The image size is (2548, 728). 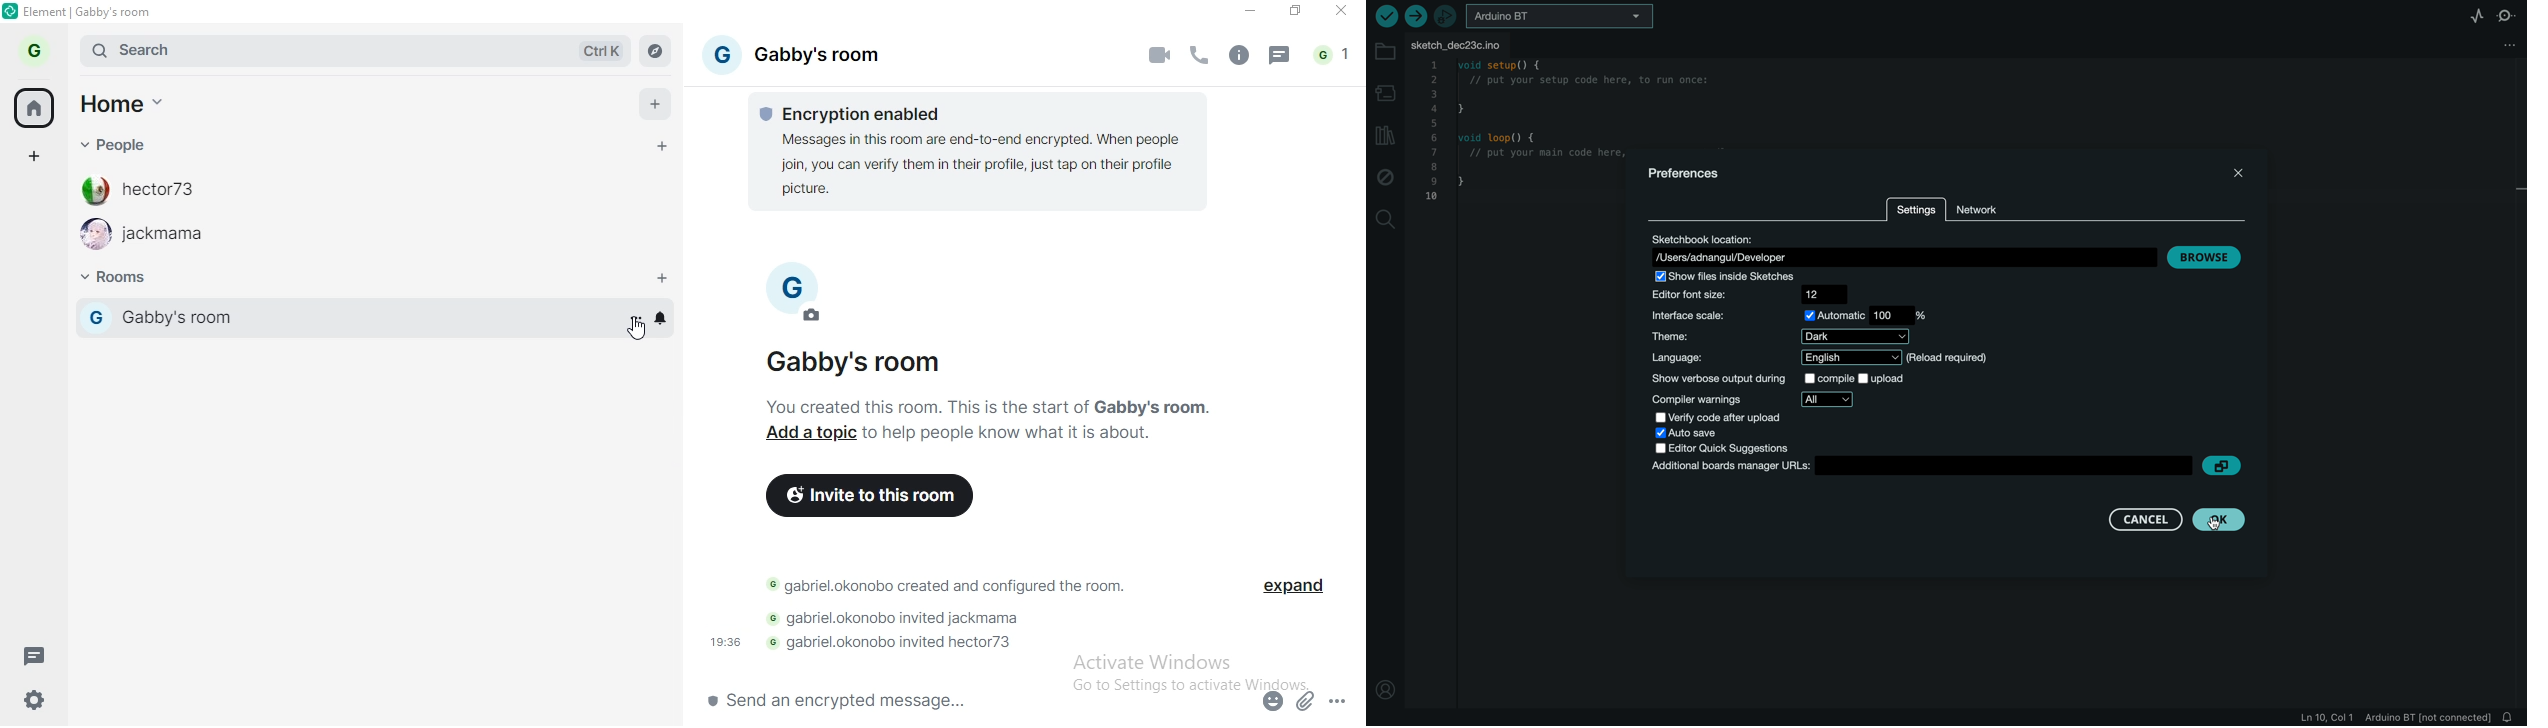 What do you see at coordinates (658, 54) in the screenshot?
I see `navigate` at bounding box center [658, 54].